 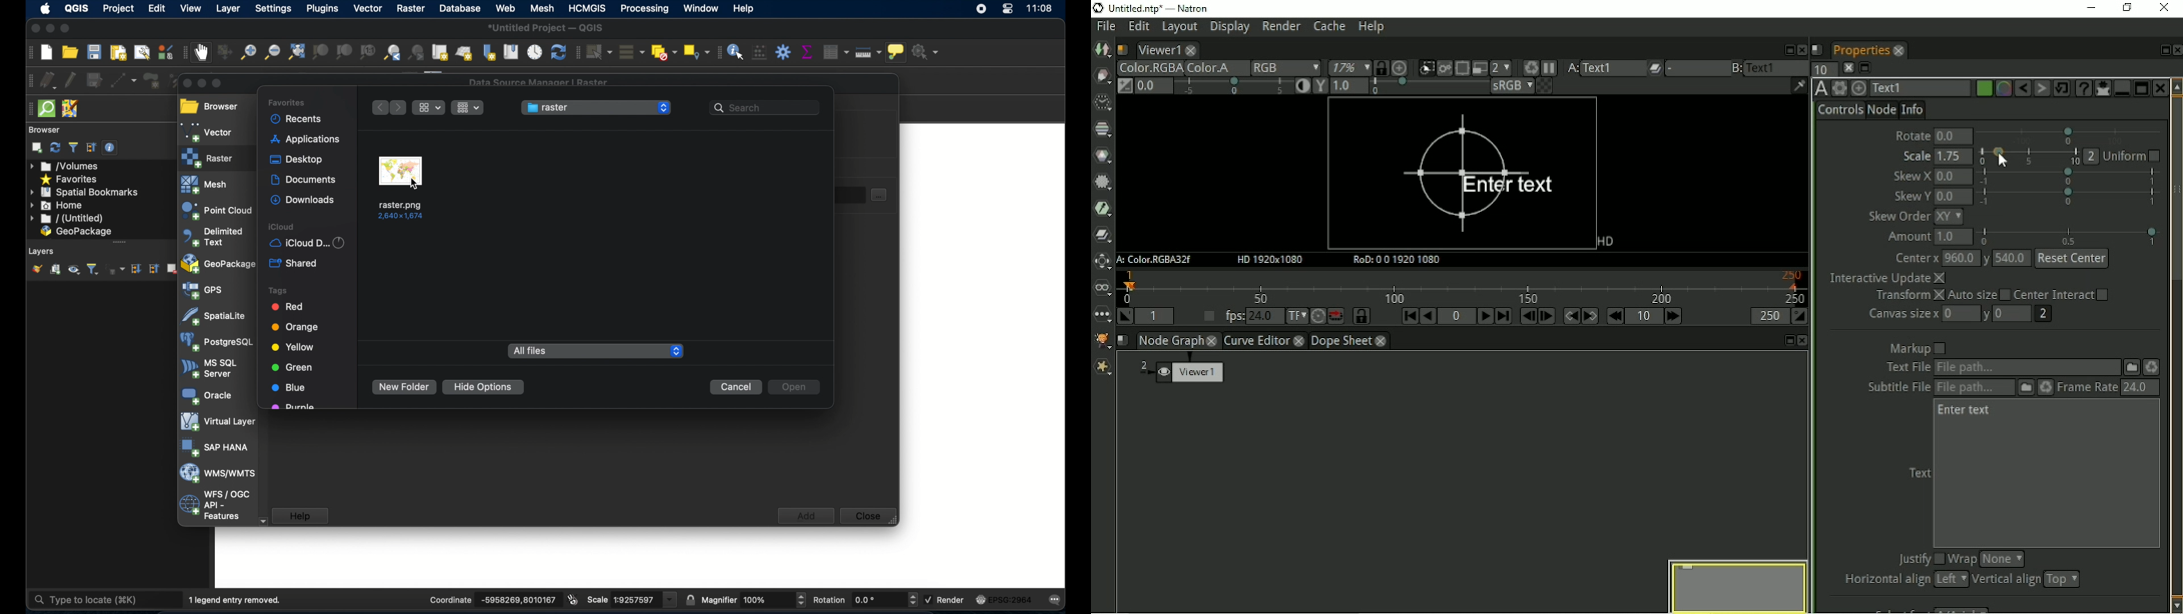 What do you see at coordinates (830, 599) in the screenshot?
I see `rotations` at bounding box center [830, 599].